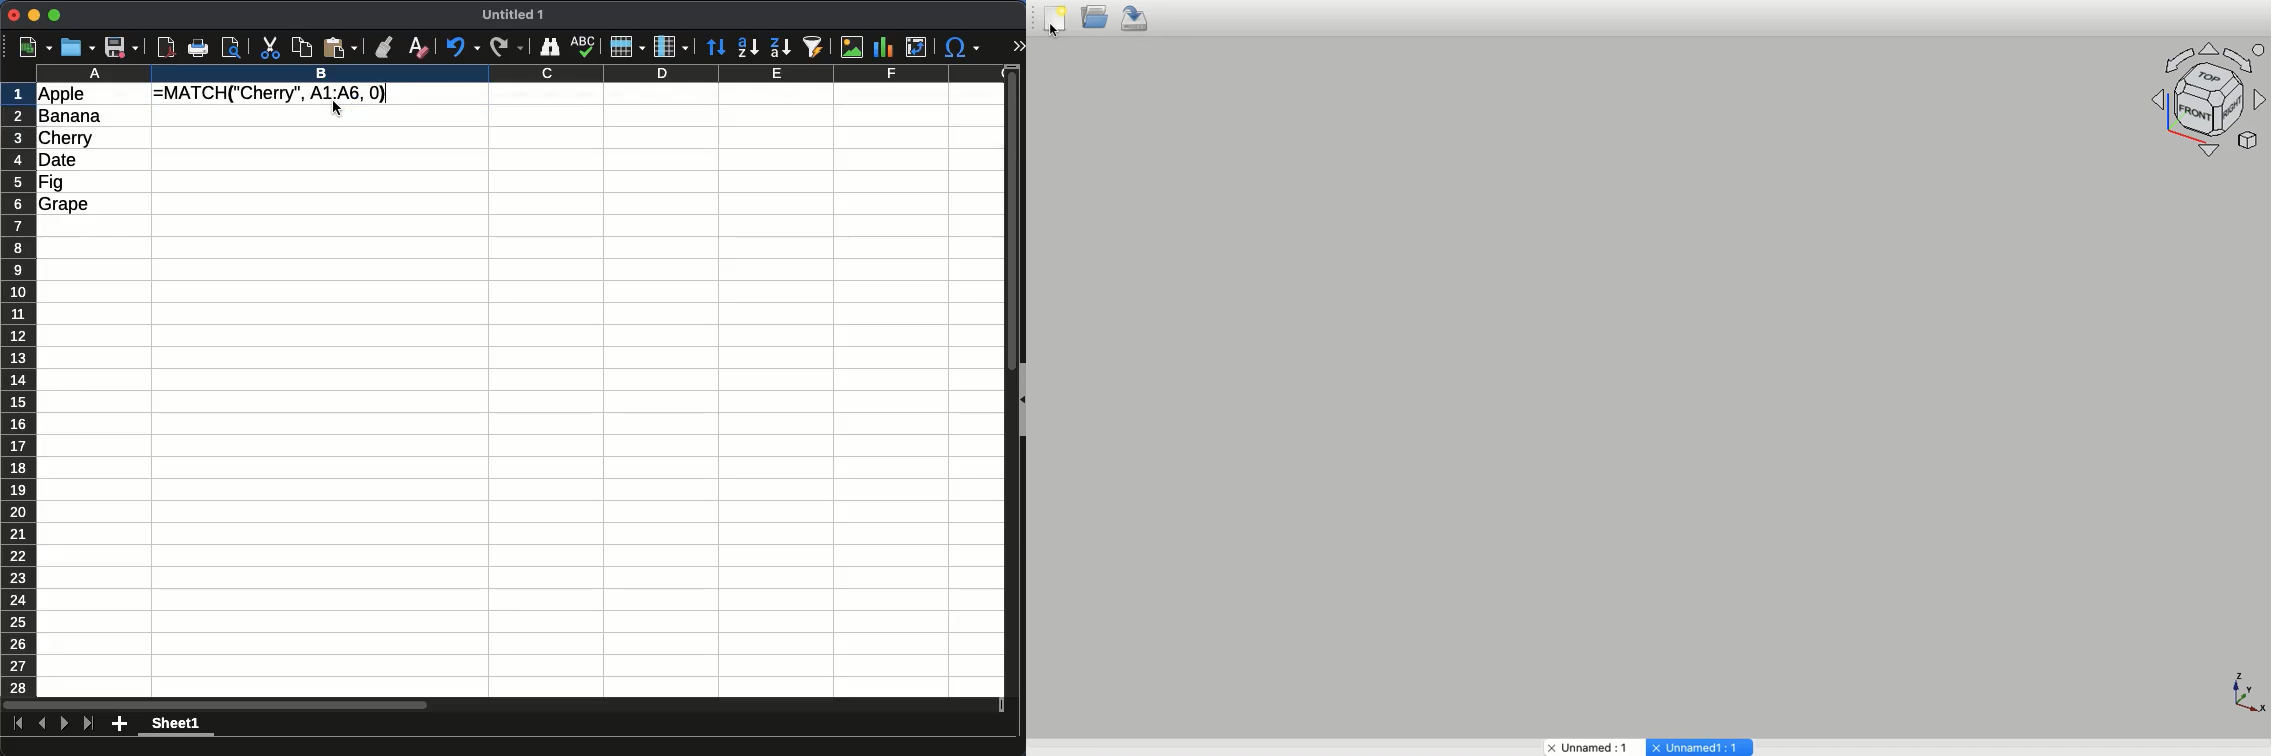 This screenshot has height=756, width=2296. Describe the element at coordinates (19, 390) in the screenshot. I see `rows` at that location.